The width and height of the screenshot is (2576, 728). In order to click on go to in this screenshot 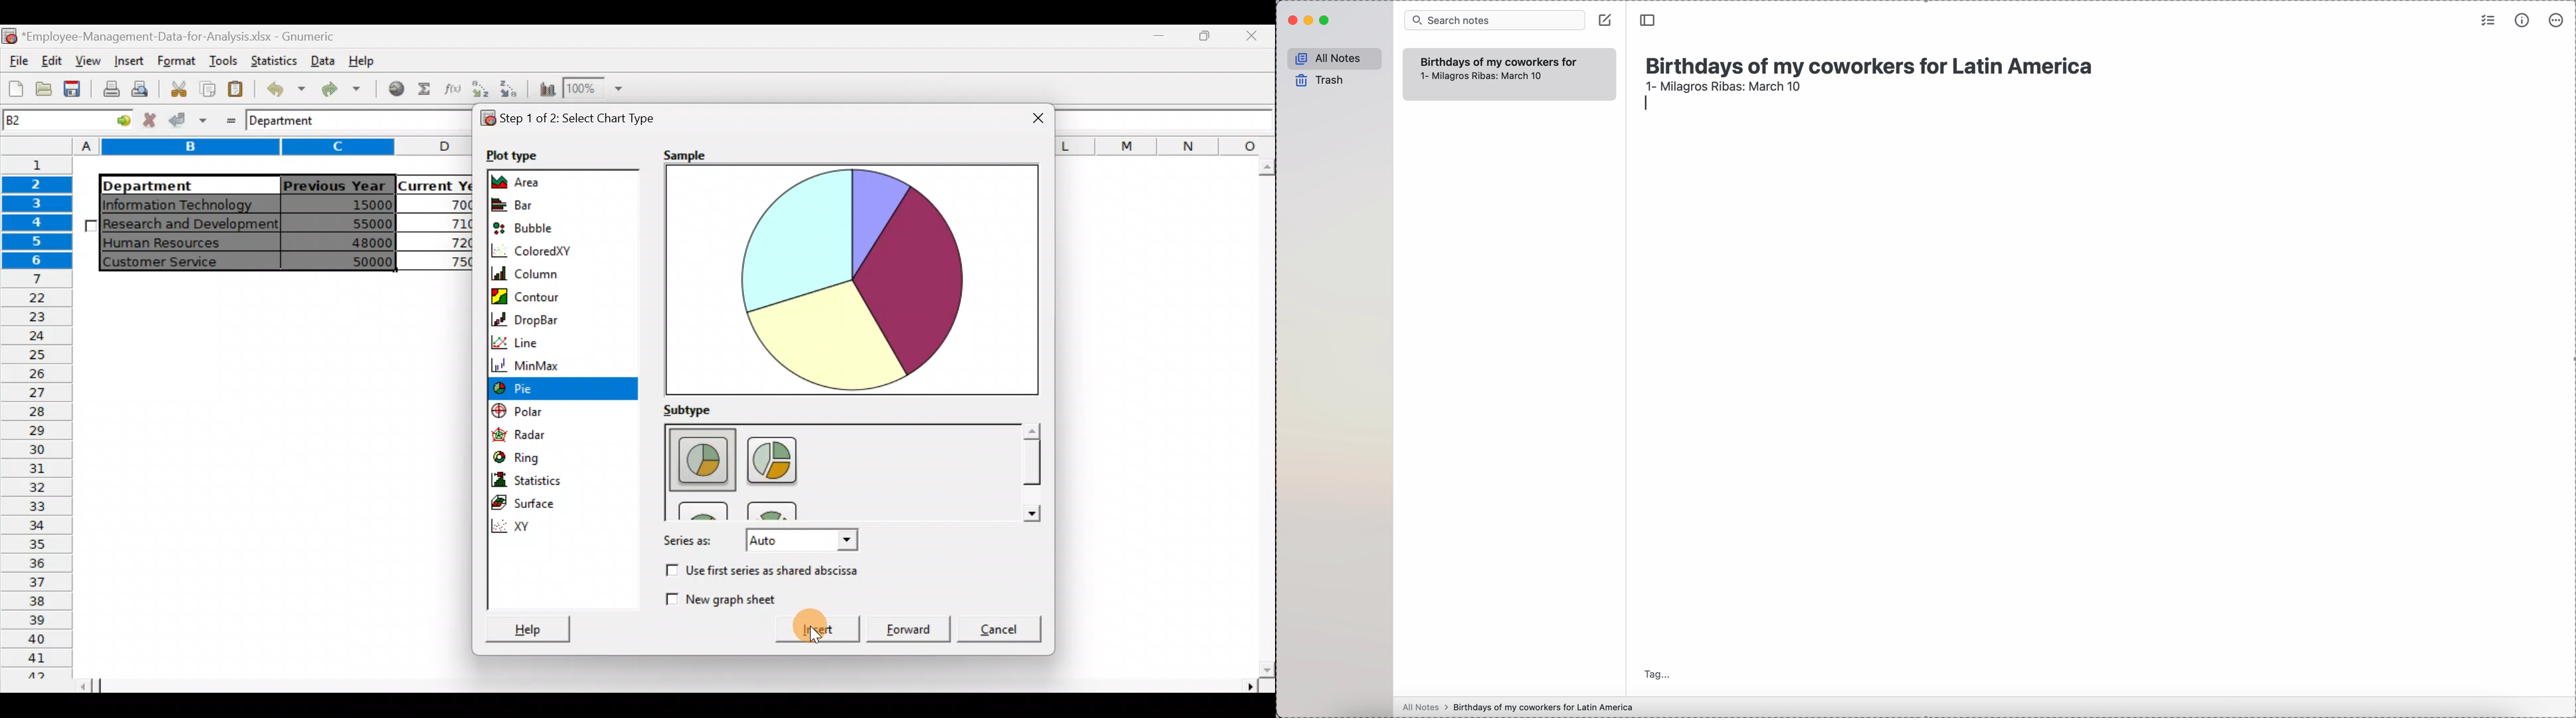, I will do `click(116, 122)`.